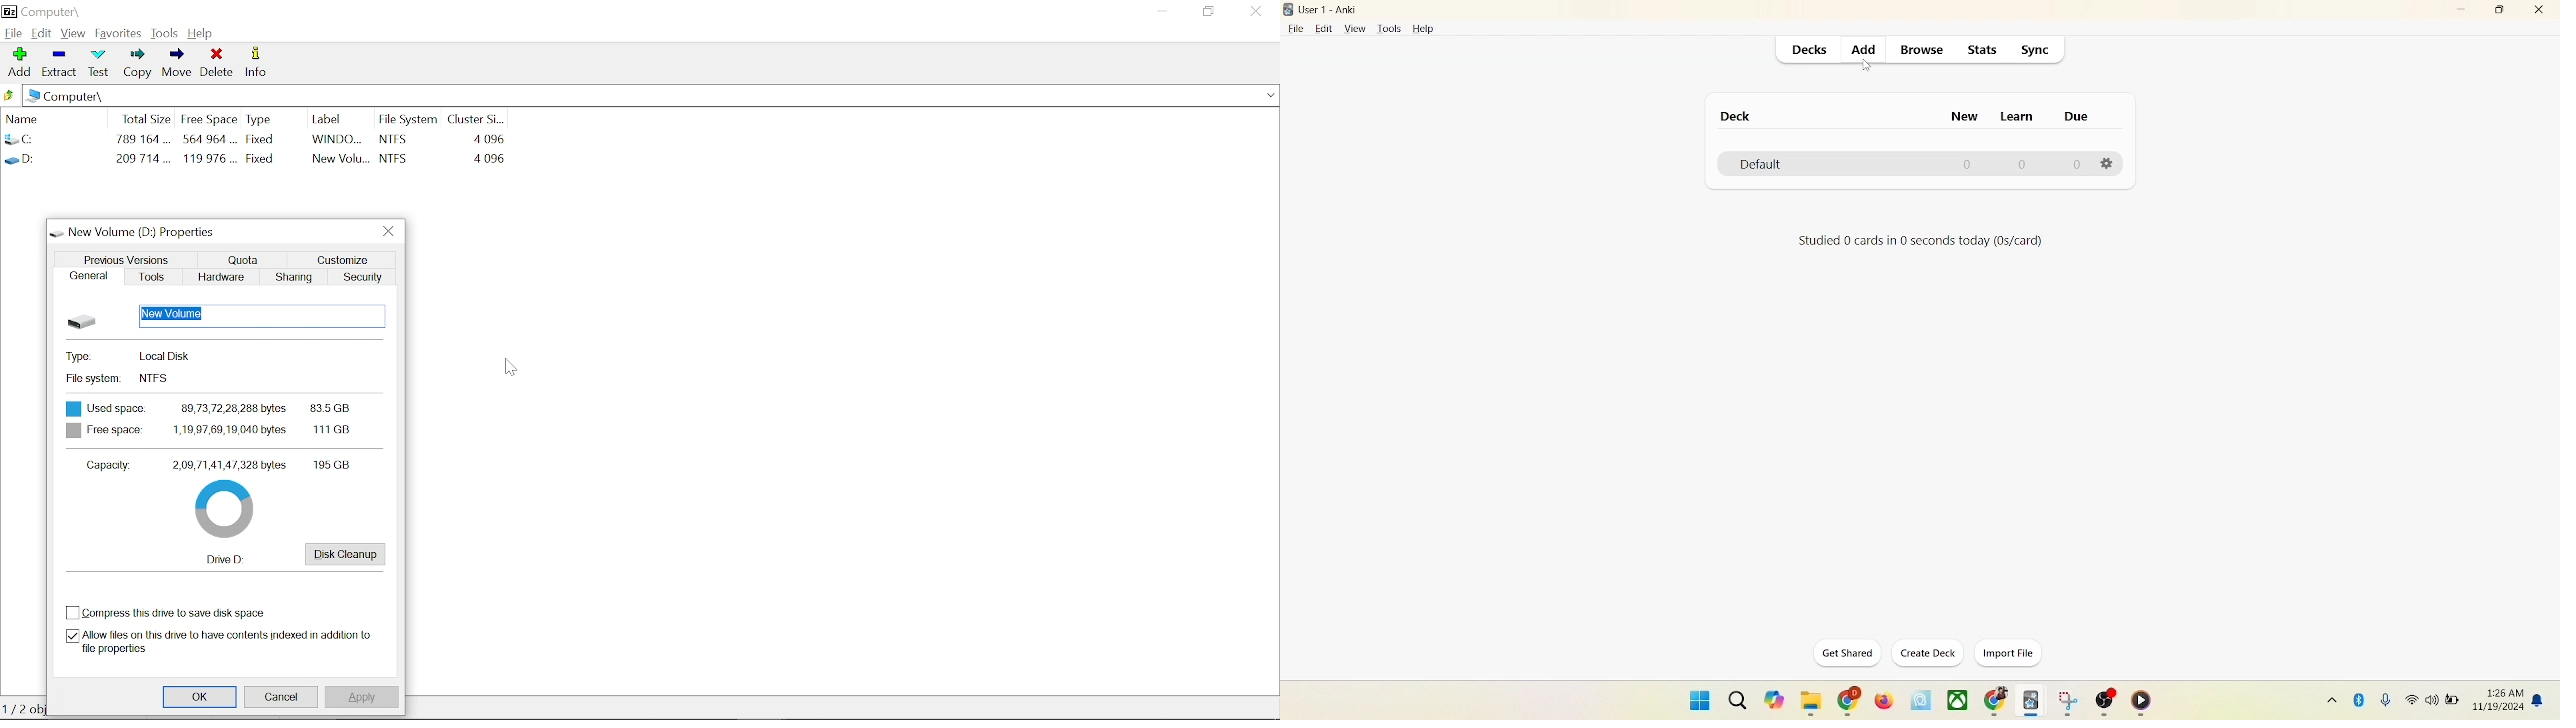 The width and height of the screenshot is (2576, 728). What do you see at coordinates (42, 32) in the screenshot?
I see `edit` at bounding box center [42, 32].